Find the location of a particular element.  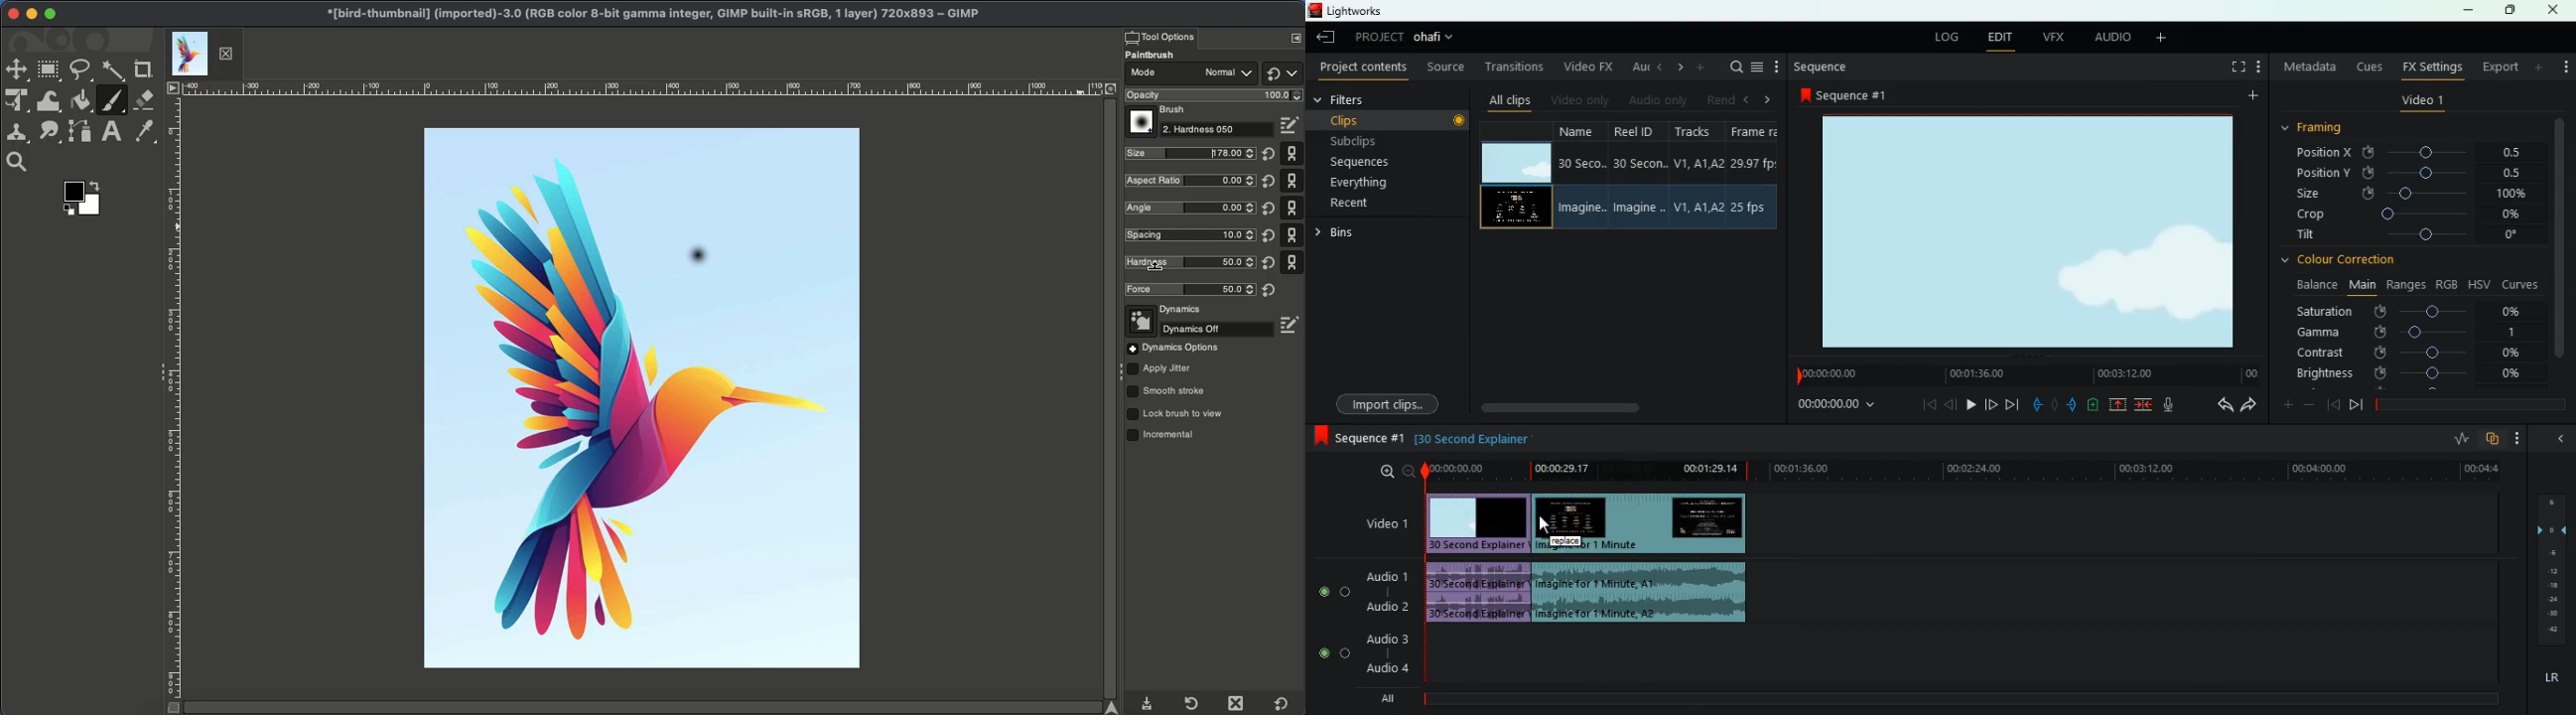

position y is located at coordinates (2418, 172).